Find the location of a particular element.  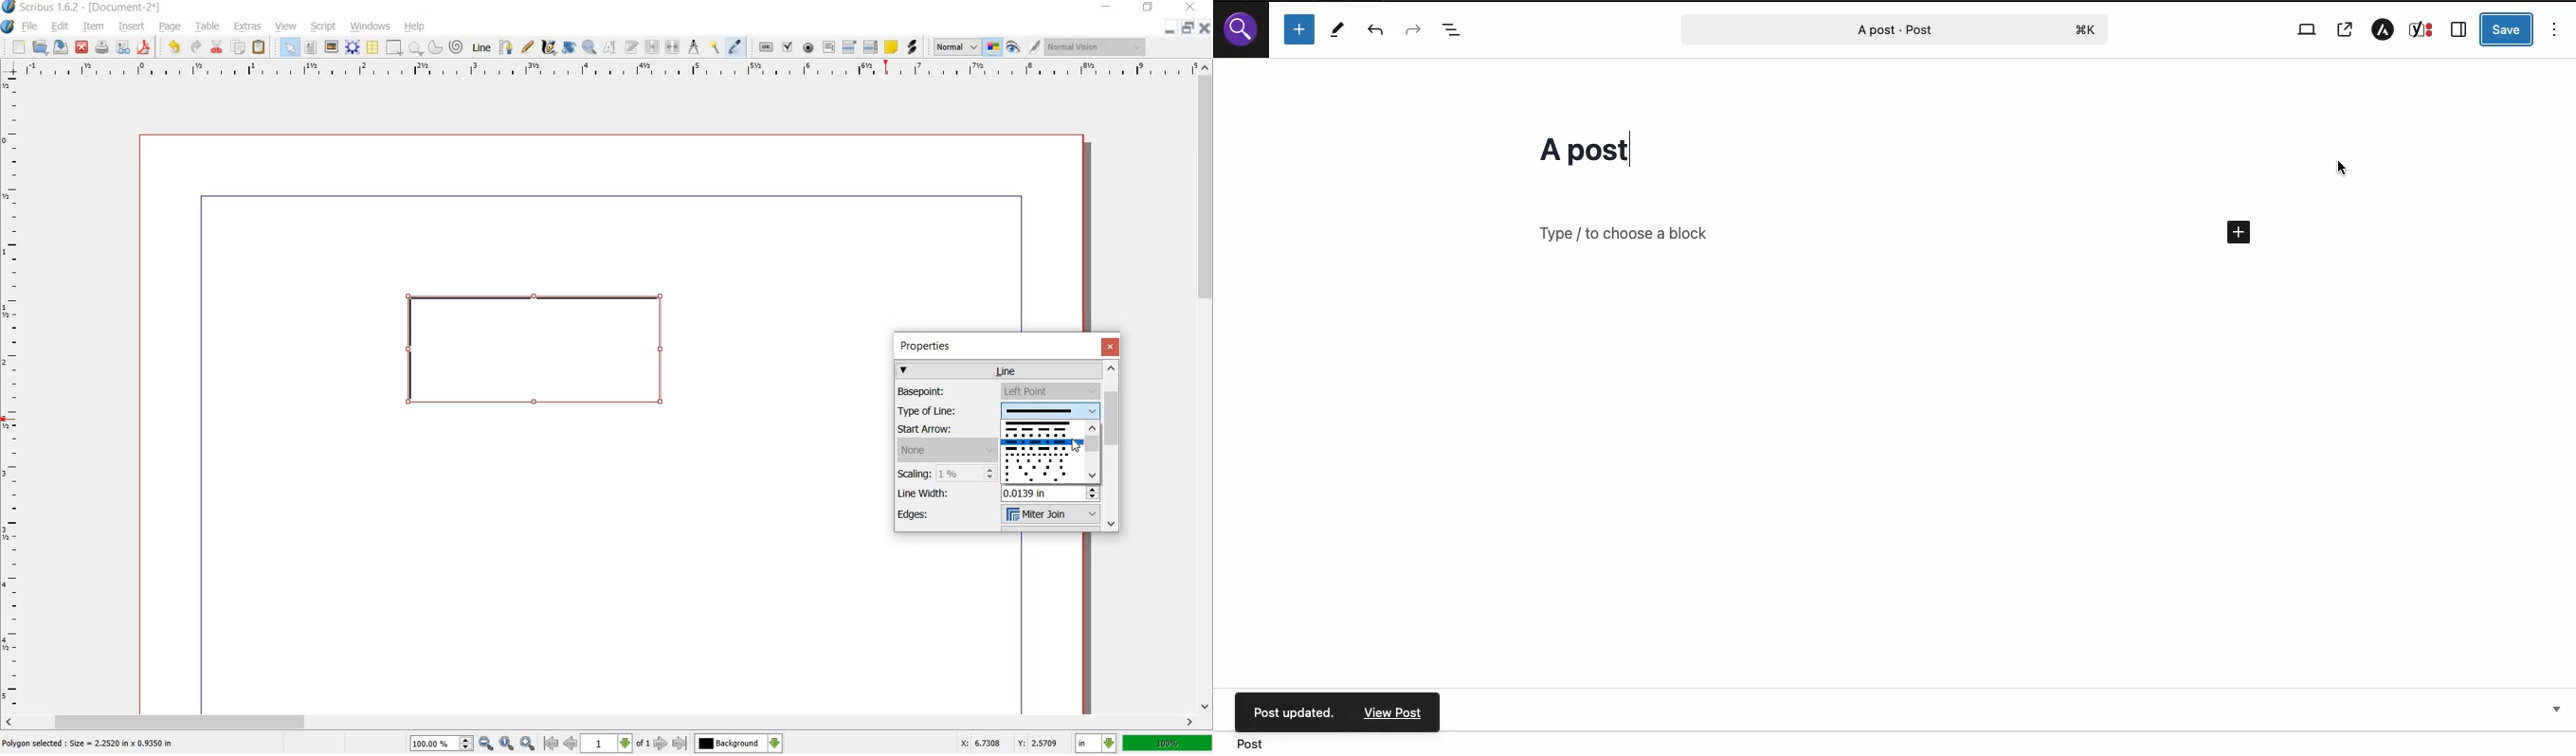

Yoast SEO is located at coordinates (2016, 710).